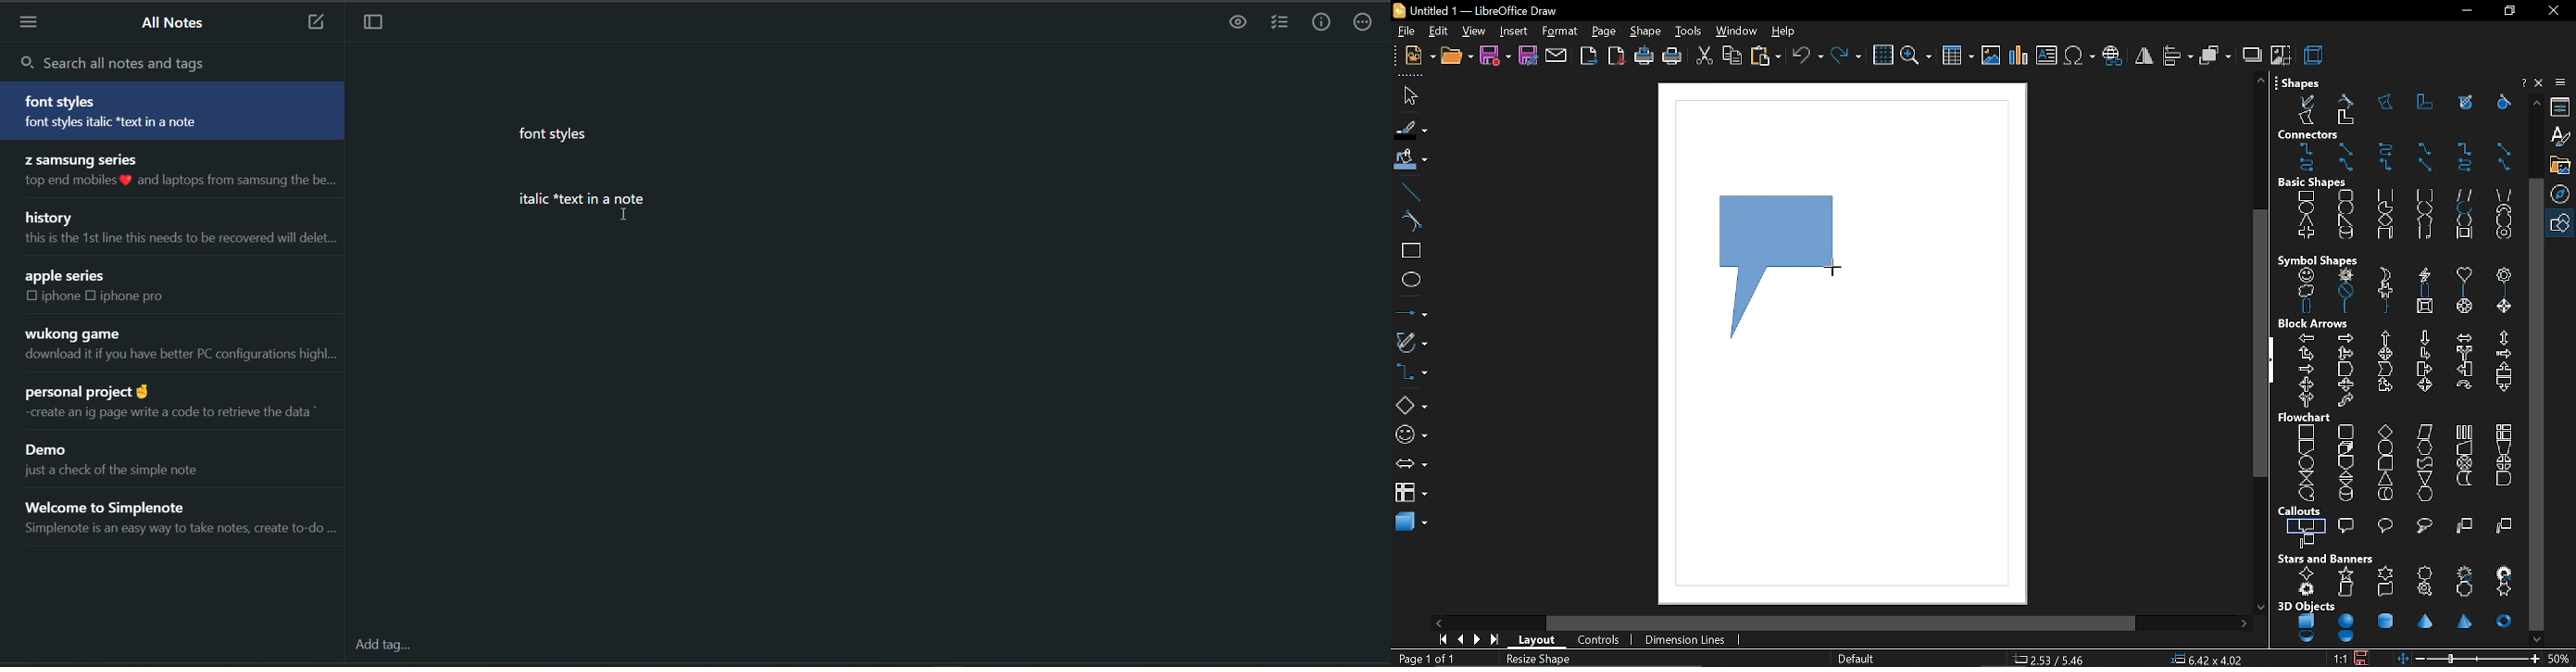 The width and height of the screenshot is (2576, 672). Describe the element at coordinates (2080, 57) in the screenshot. I see `insert symbol` at that location.